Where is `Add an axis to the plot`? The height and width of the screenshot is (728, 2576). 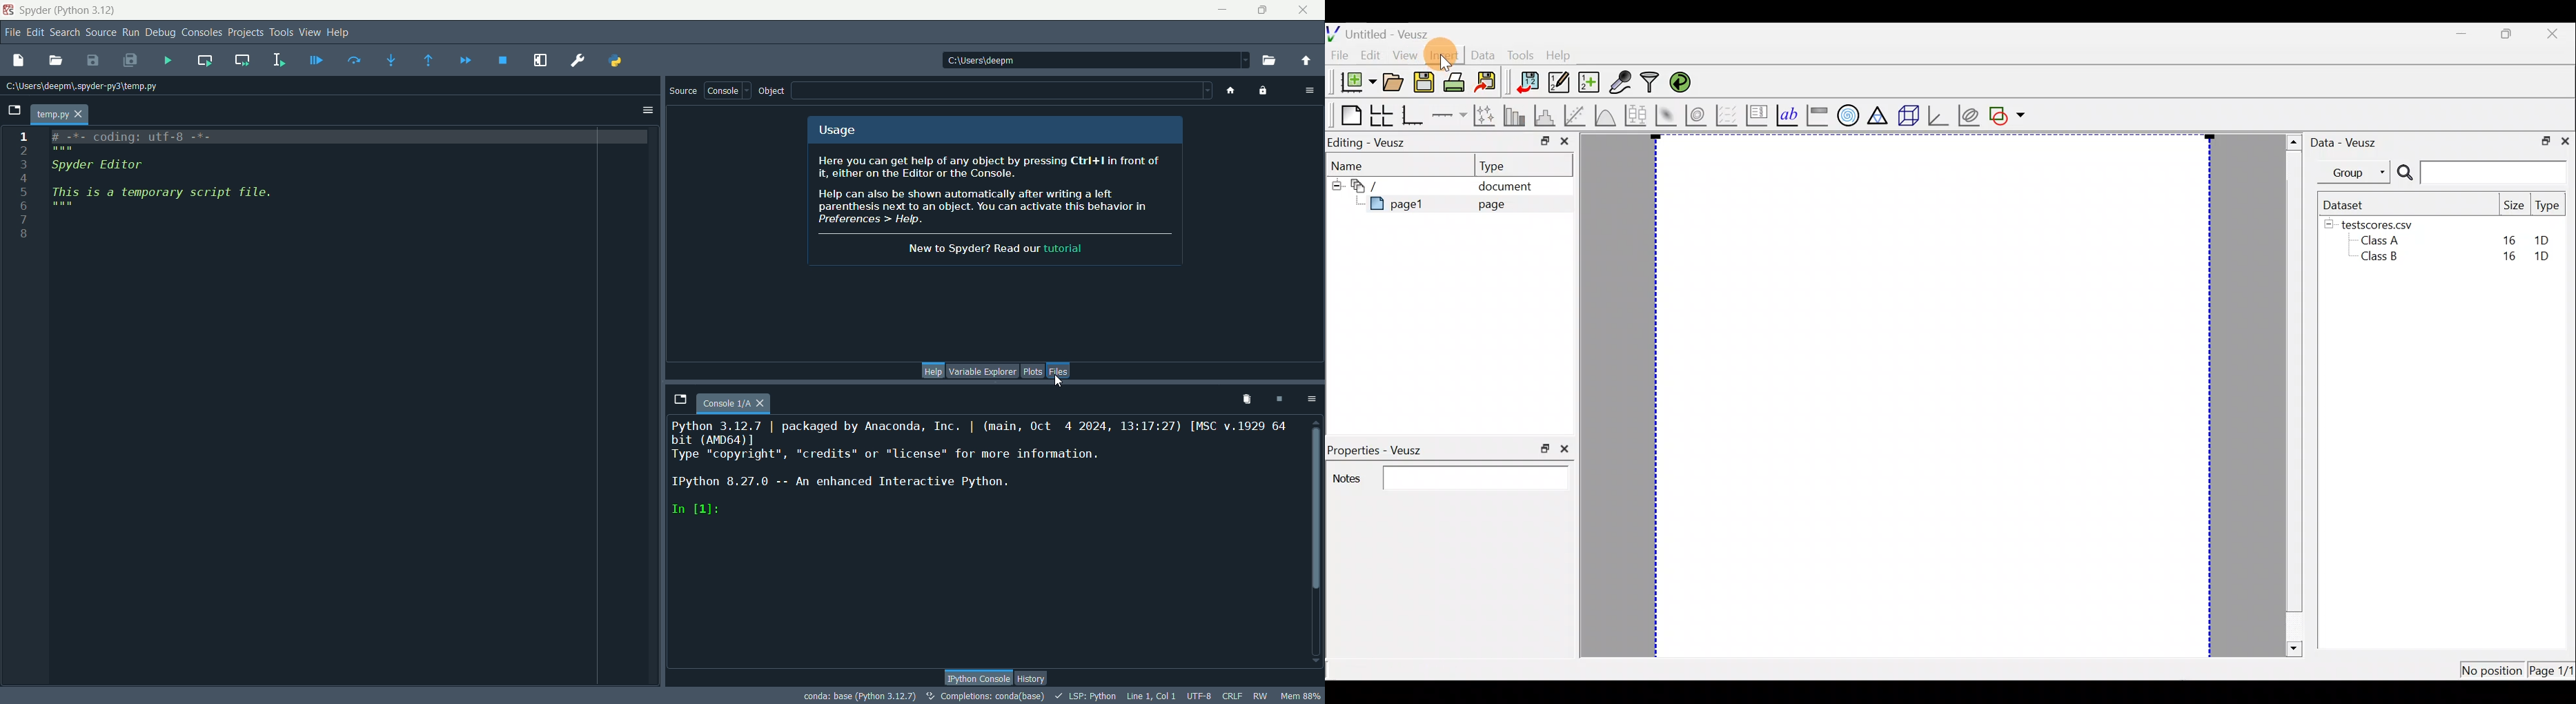 Add an axis to the plot is located at coordinates (1449, 116).